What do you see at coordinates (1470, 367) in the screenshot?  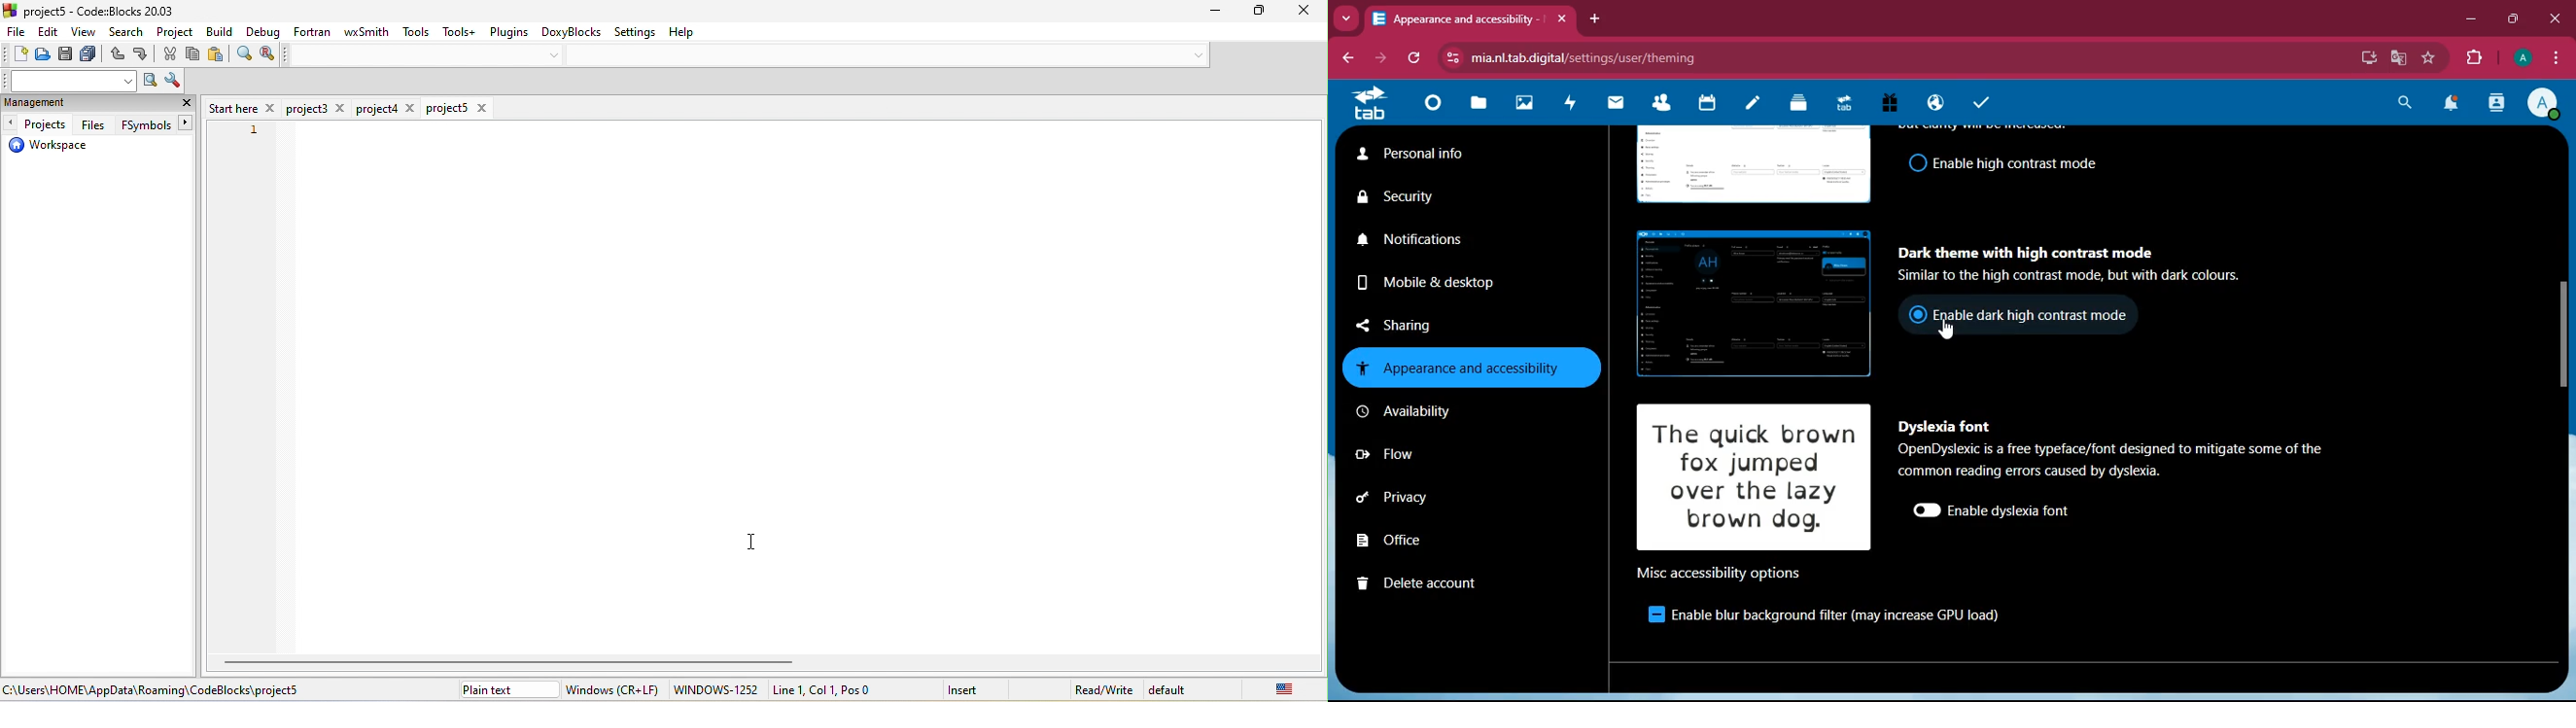 I see `appearance` at bounding box center [1470, 367].